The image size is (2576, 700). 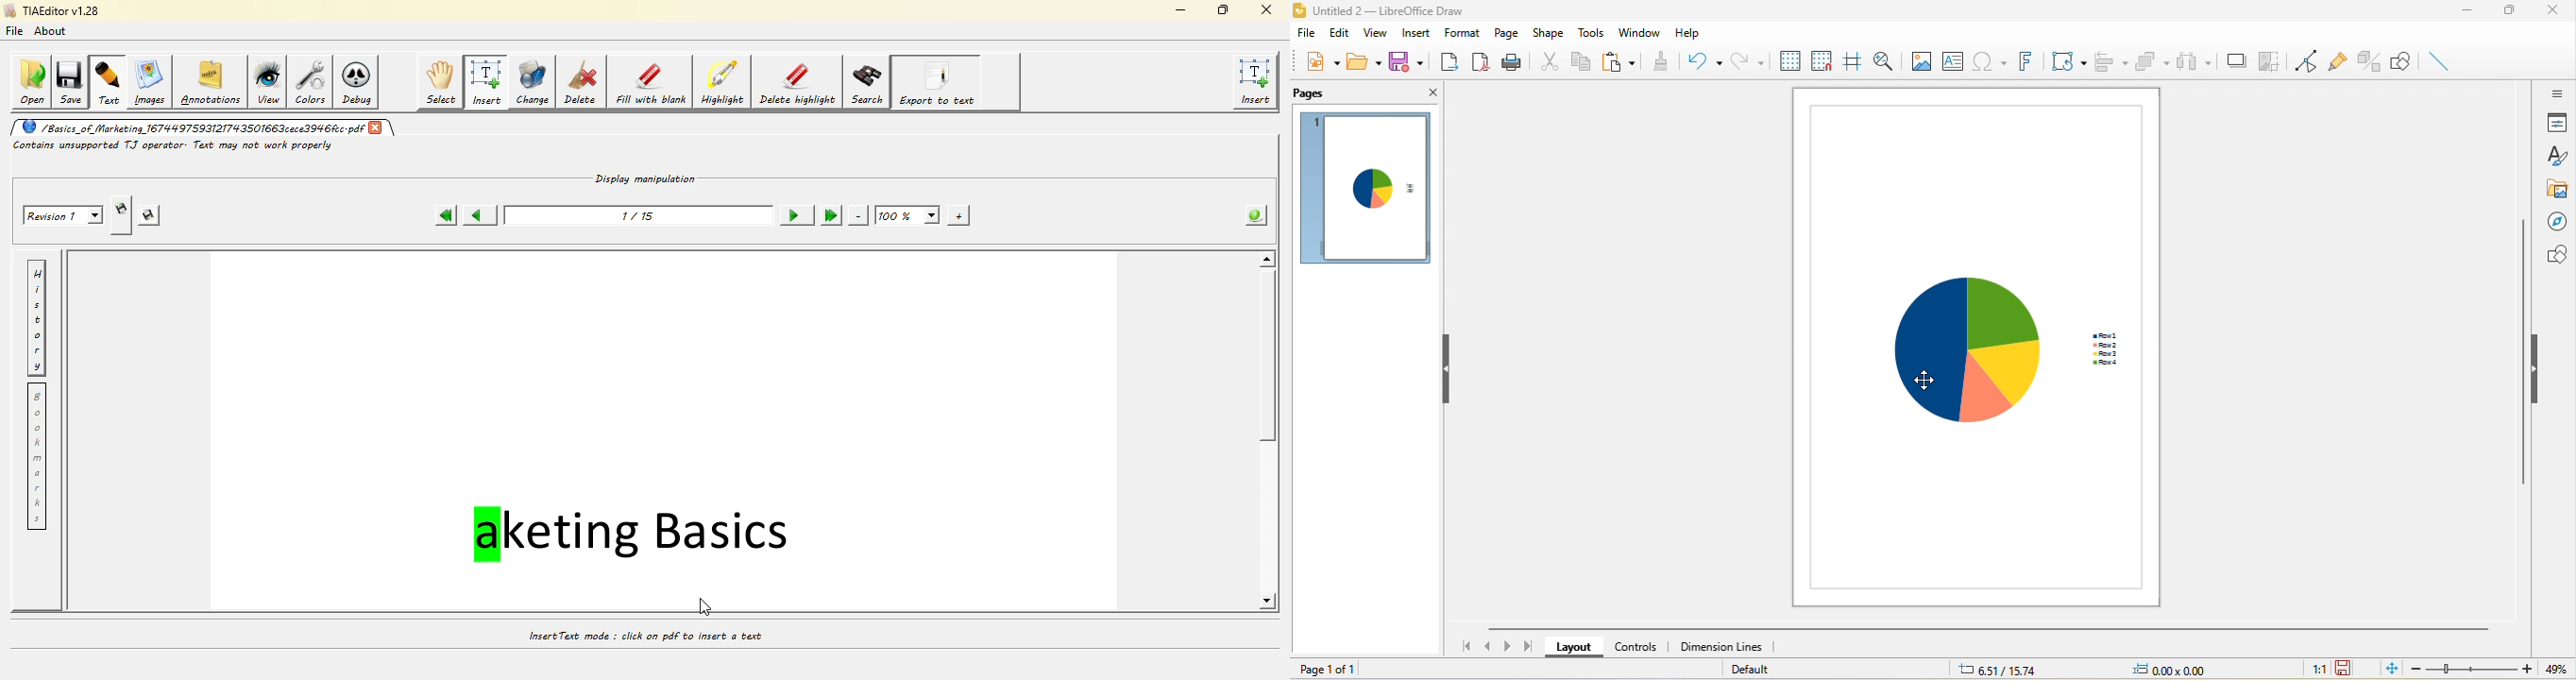 I want to click on open, so click(x=1363, y=62).